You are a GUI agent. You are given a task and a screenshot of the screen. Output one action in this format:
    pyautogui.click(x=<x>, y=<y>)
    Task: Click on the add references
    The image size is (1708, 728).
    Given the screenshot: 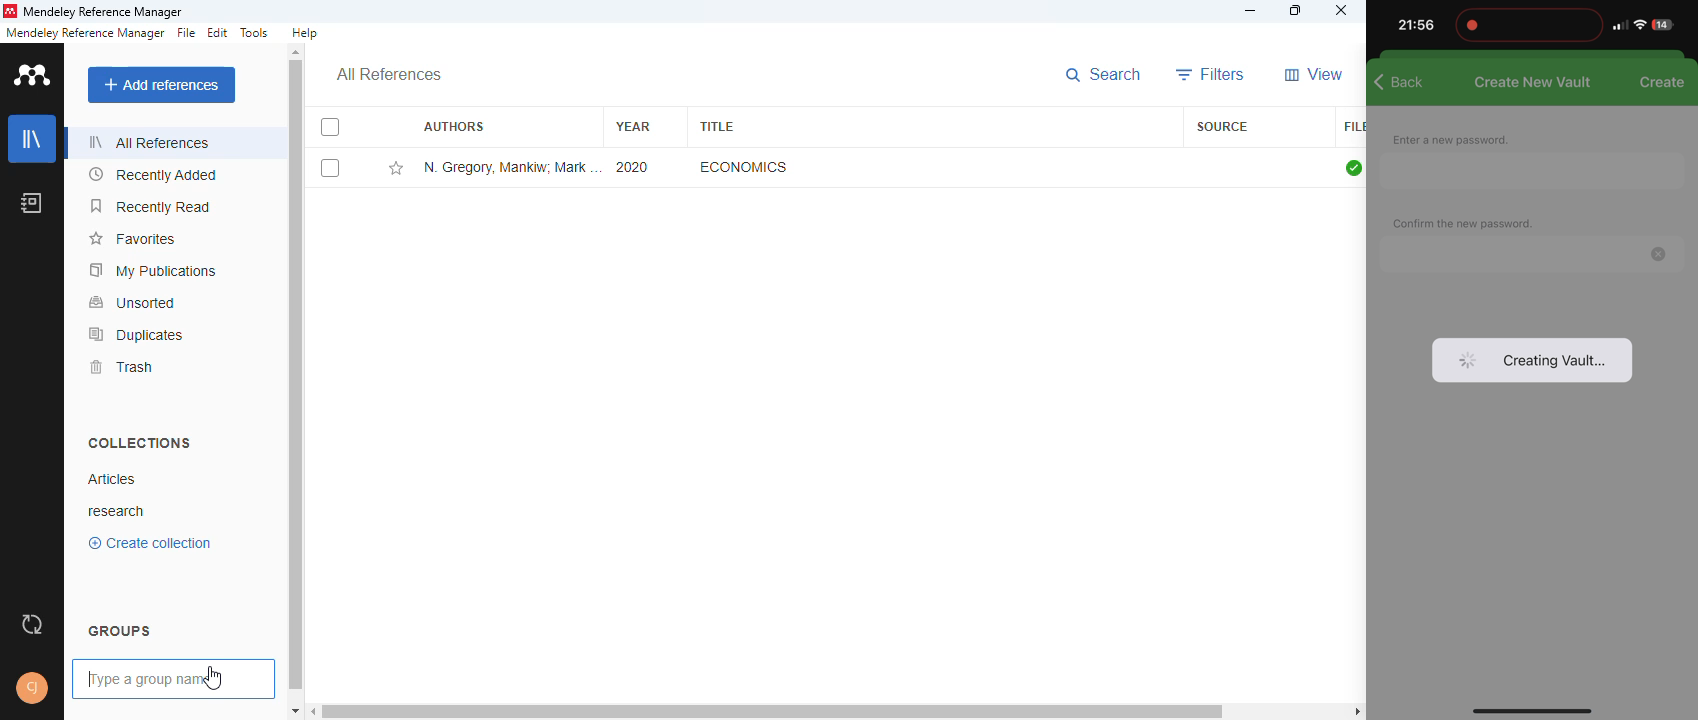 What is the action you would take?
    pyautogui.click(x=162, y=85)
    